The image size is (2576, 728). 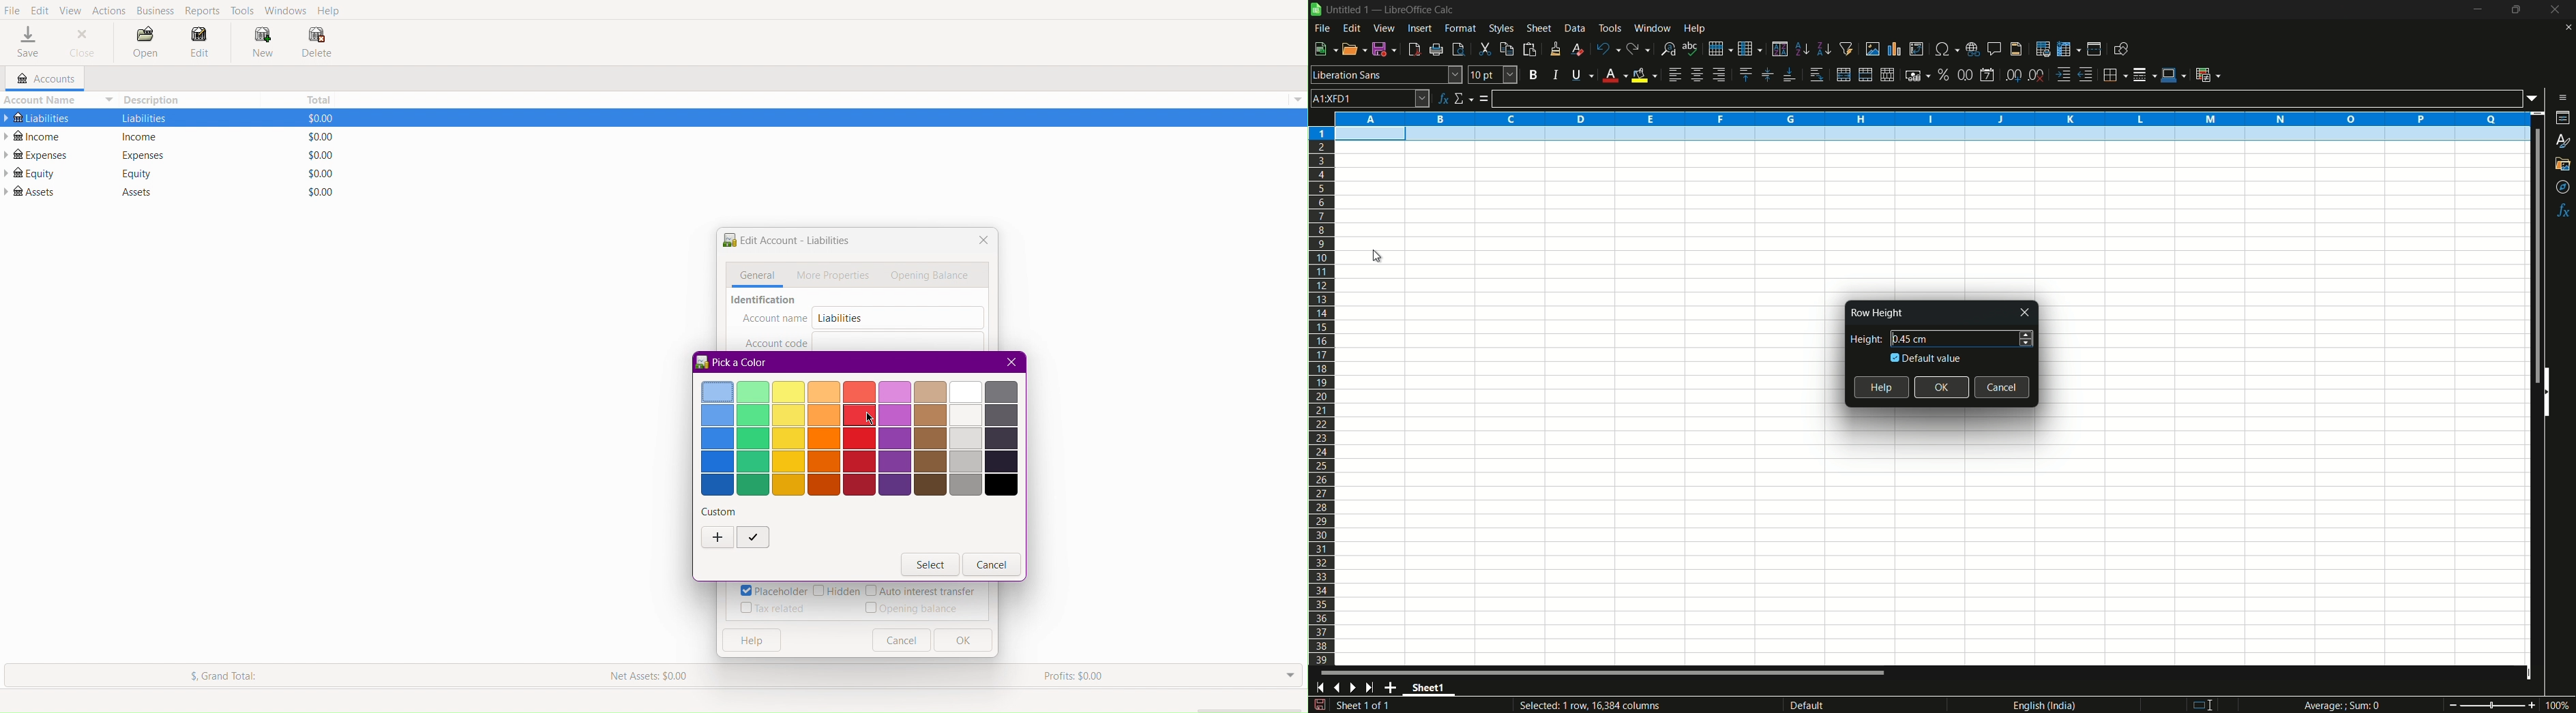 What do you see at coordinates (1745, 75) in the screenshot?
I see `align top` at bounding box center [1745, 75].